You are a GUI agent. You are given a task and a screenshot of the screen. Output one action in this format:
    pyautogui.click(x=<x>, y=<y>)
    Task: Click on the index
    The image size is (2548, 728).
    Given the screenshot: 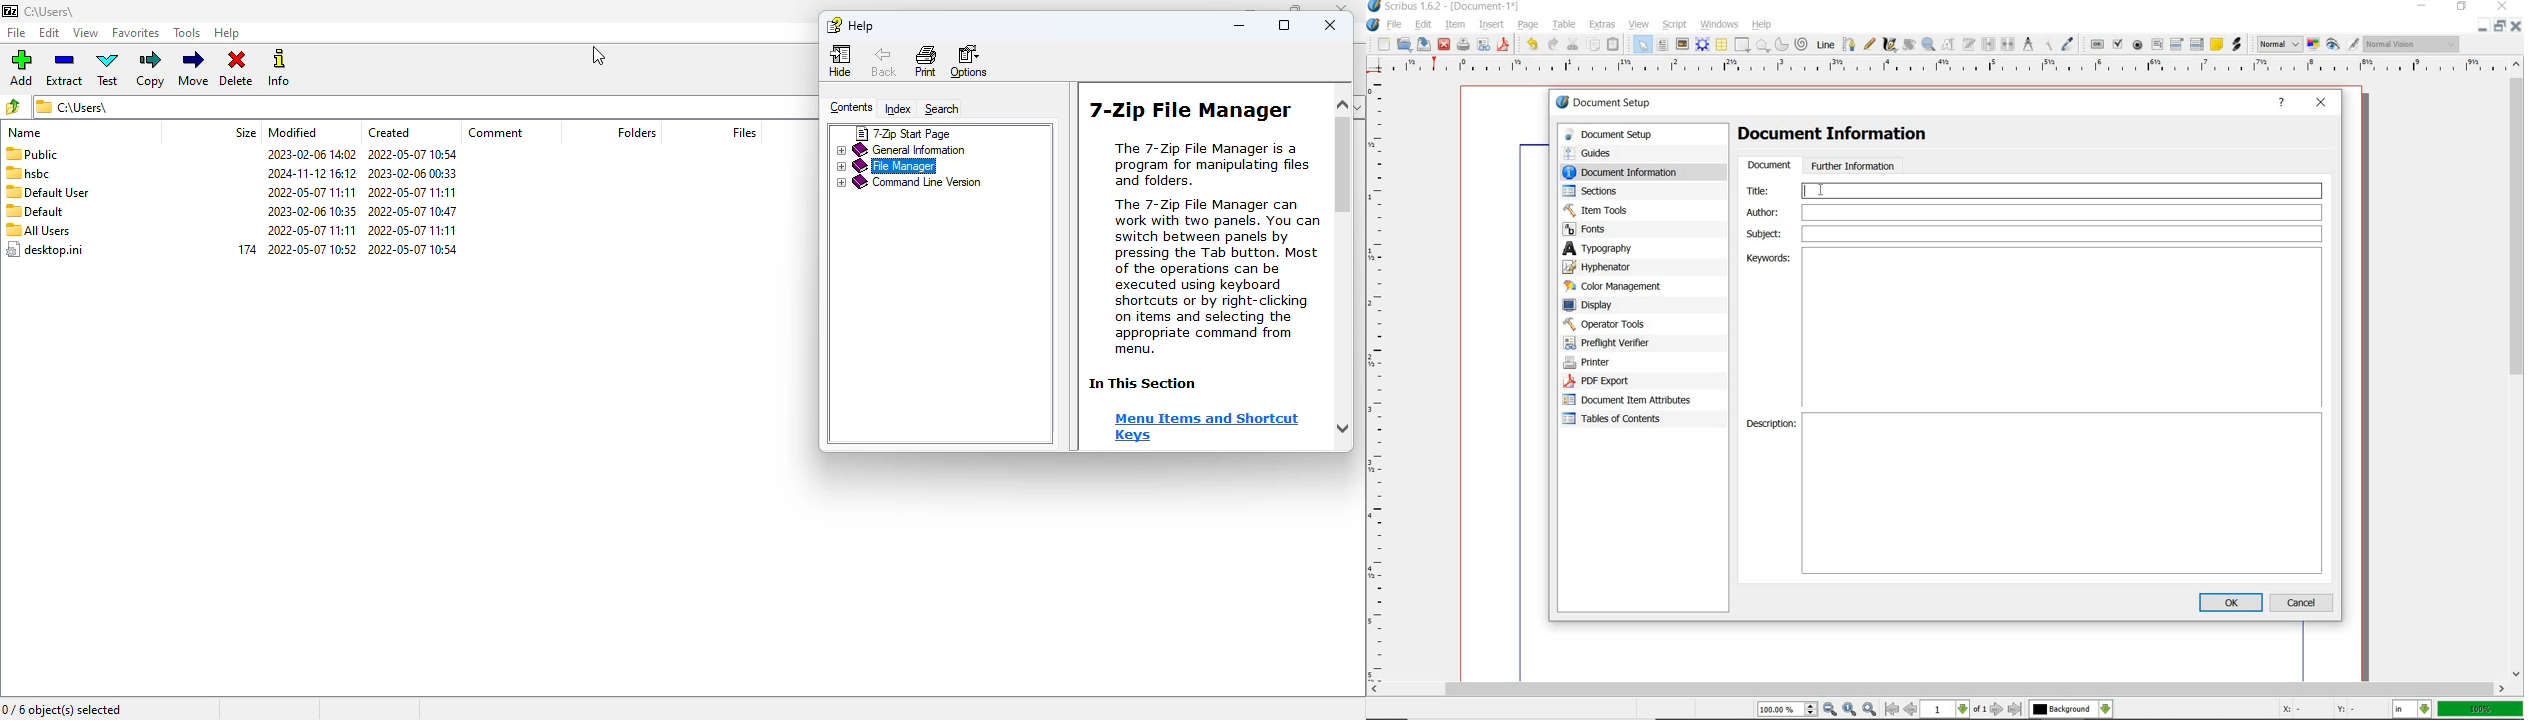 What is the action you would take?
    pyautogui.click(x=898, y=110)
    